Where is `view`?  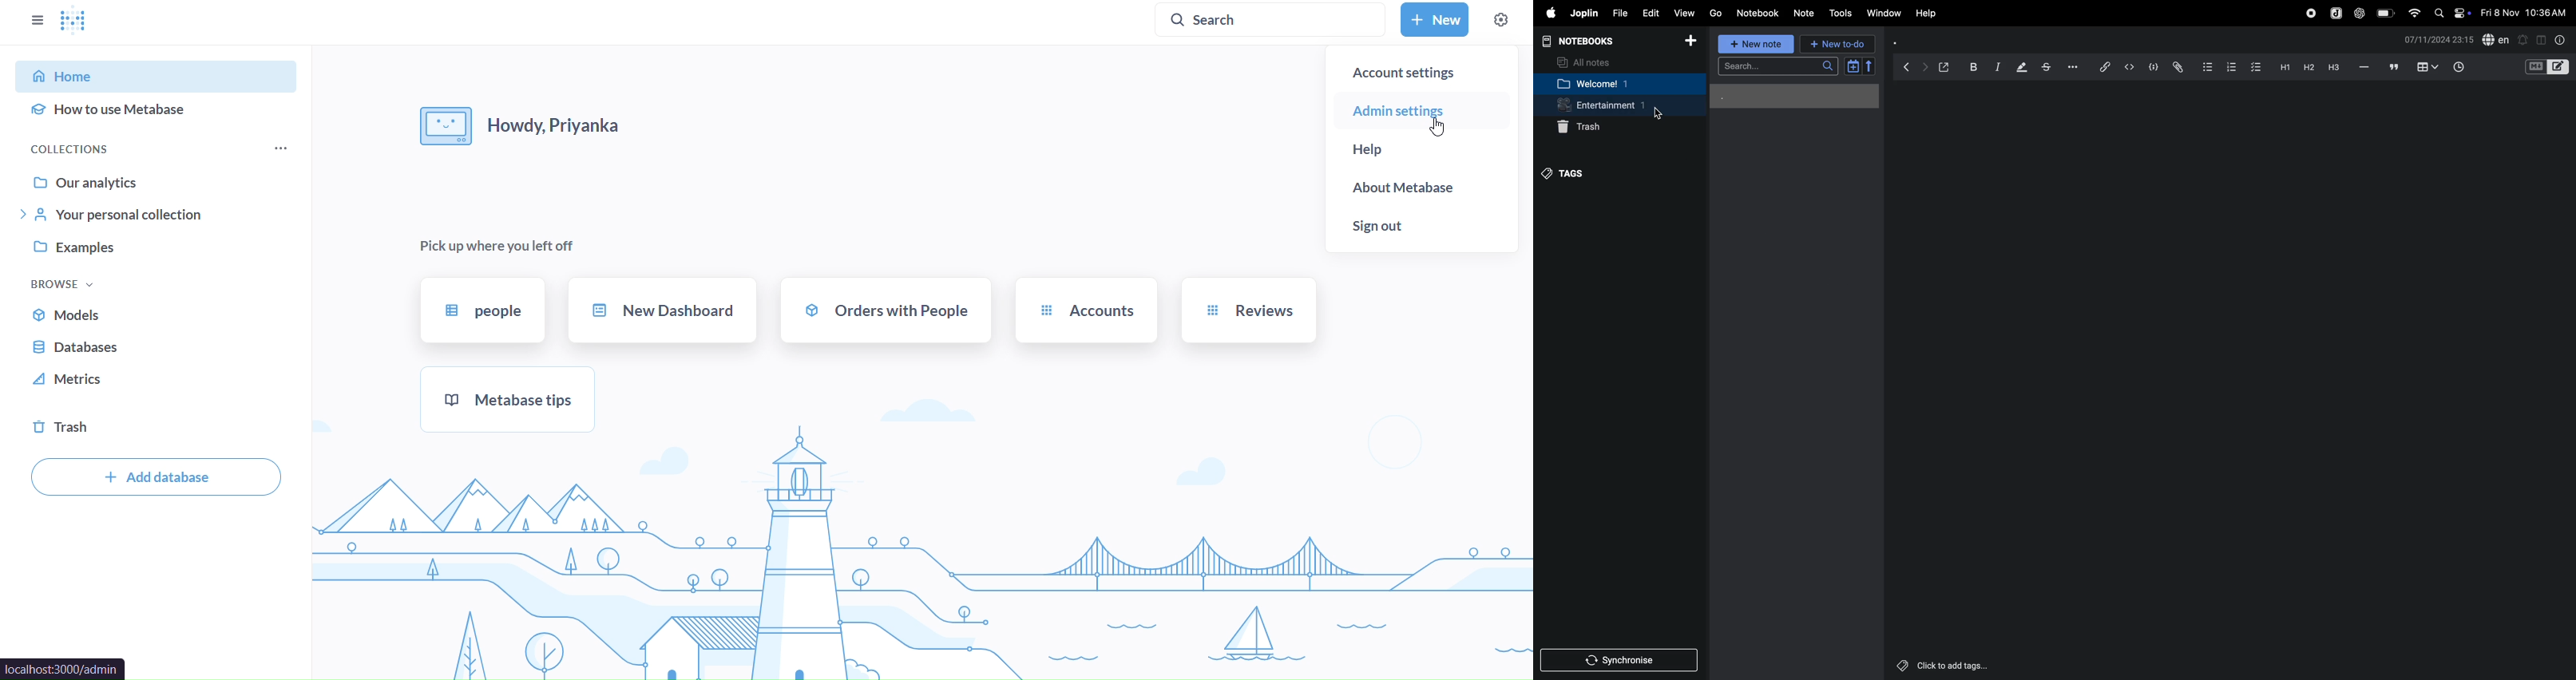 view is located at coordinates (1685, 14).